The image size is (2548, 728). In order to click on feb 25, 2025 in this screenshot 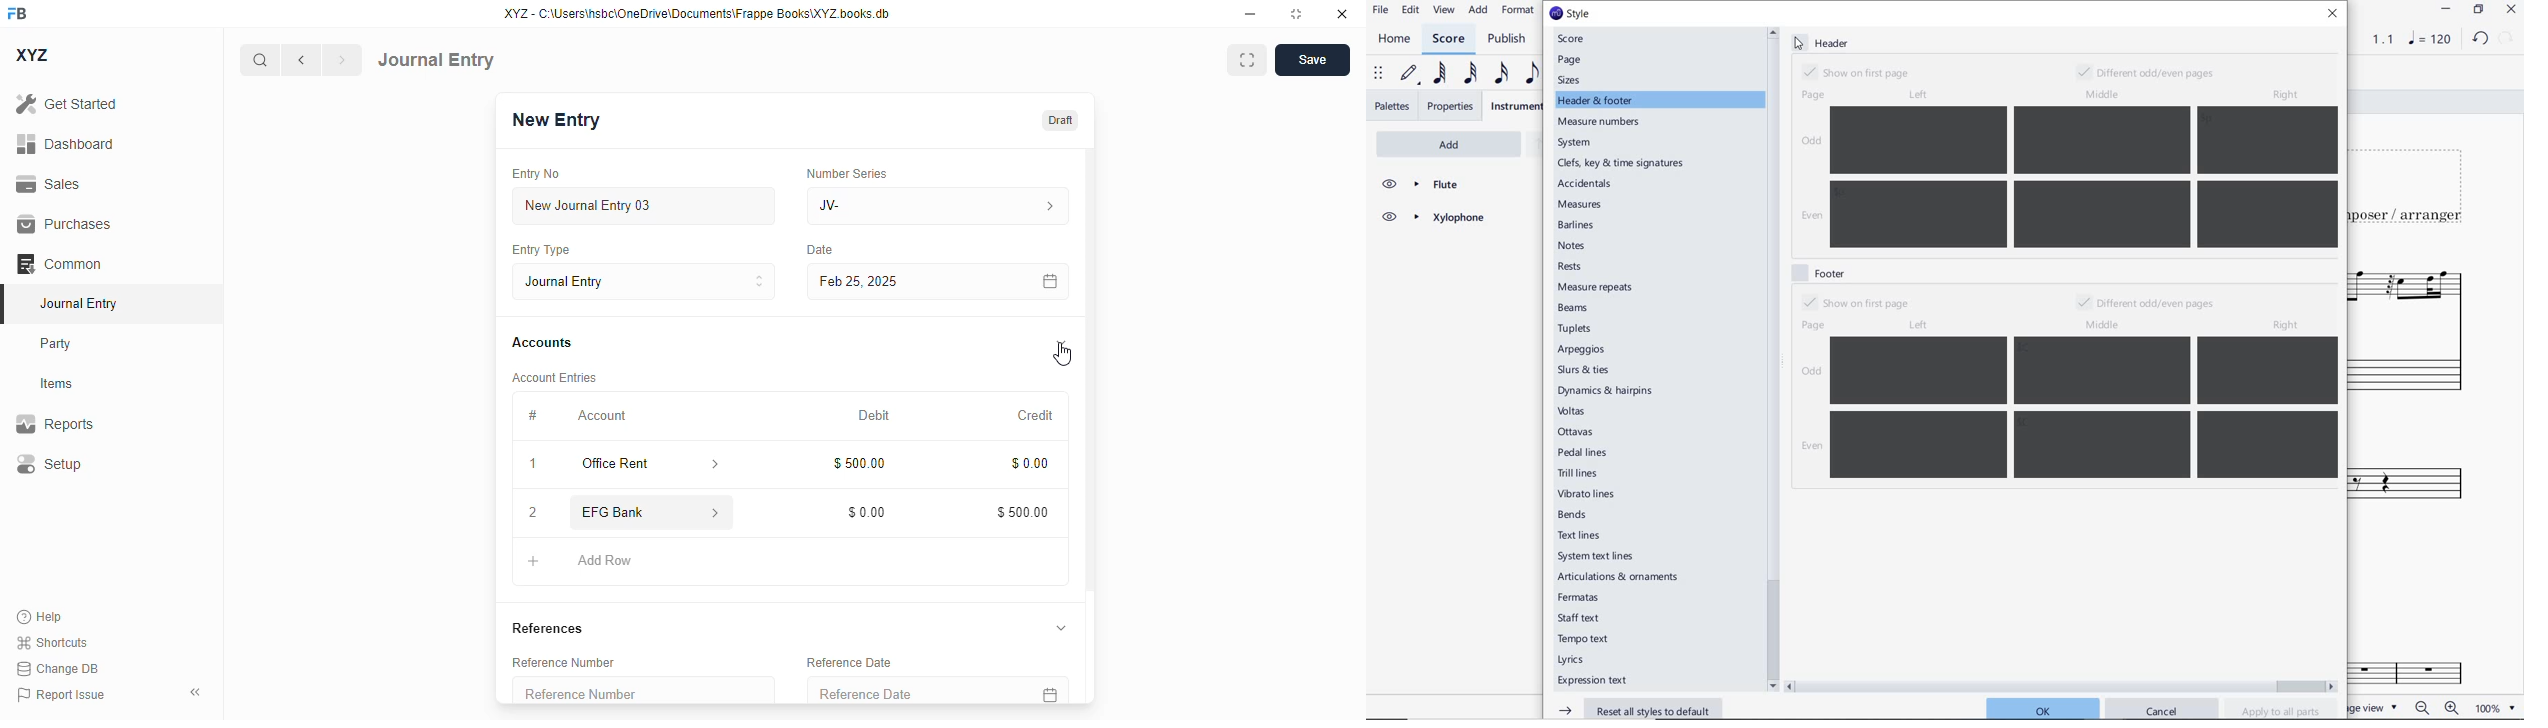, I will do `click(910, 282)`.